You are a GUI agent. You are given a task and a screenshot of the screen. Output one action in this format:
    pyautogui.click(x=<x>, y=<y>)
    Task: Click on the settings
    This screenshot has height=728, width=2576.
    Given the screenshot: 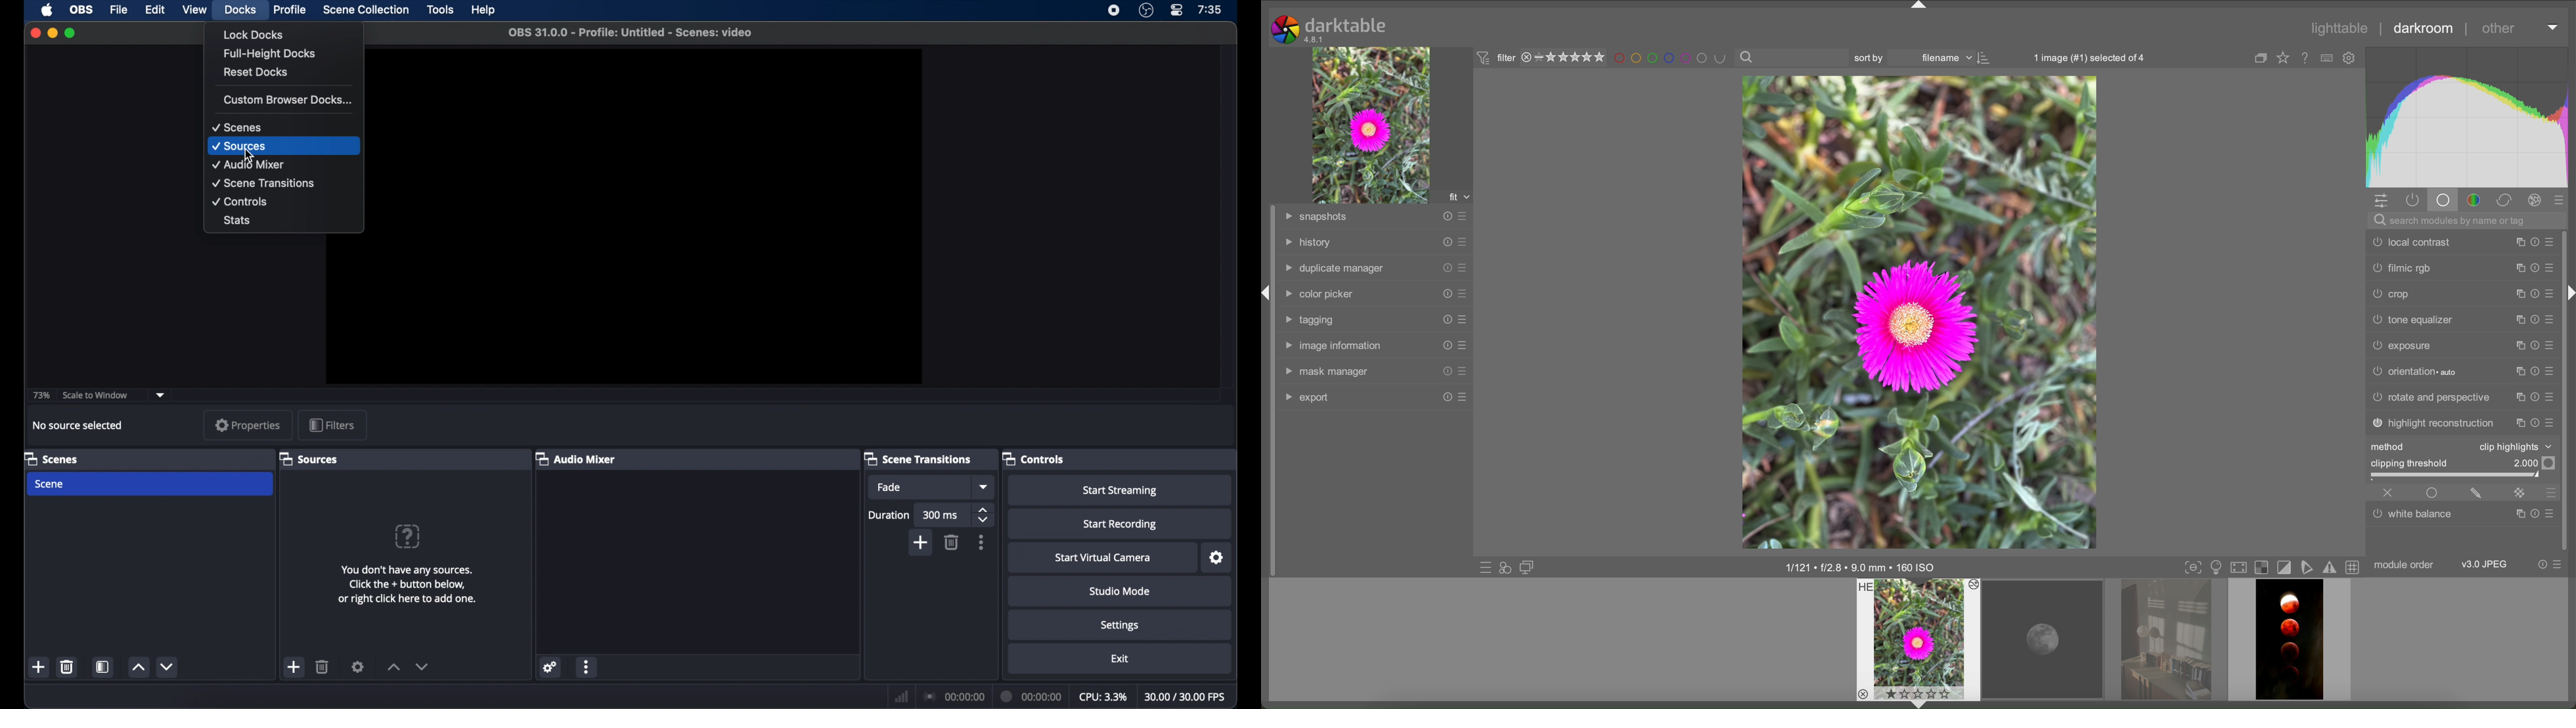 What is the action you would take?
    pyautogui.click(x=359, y=667)
    